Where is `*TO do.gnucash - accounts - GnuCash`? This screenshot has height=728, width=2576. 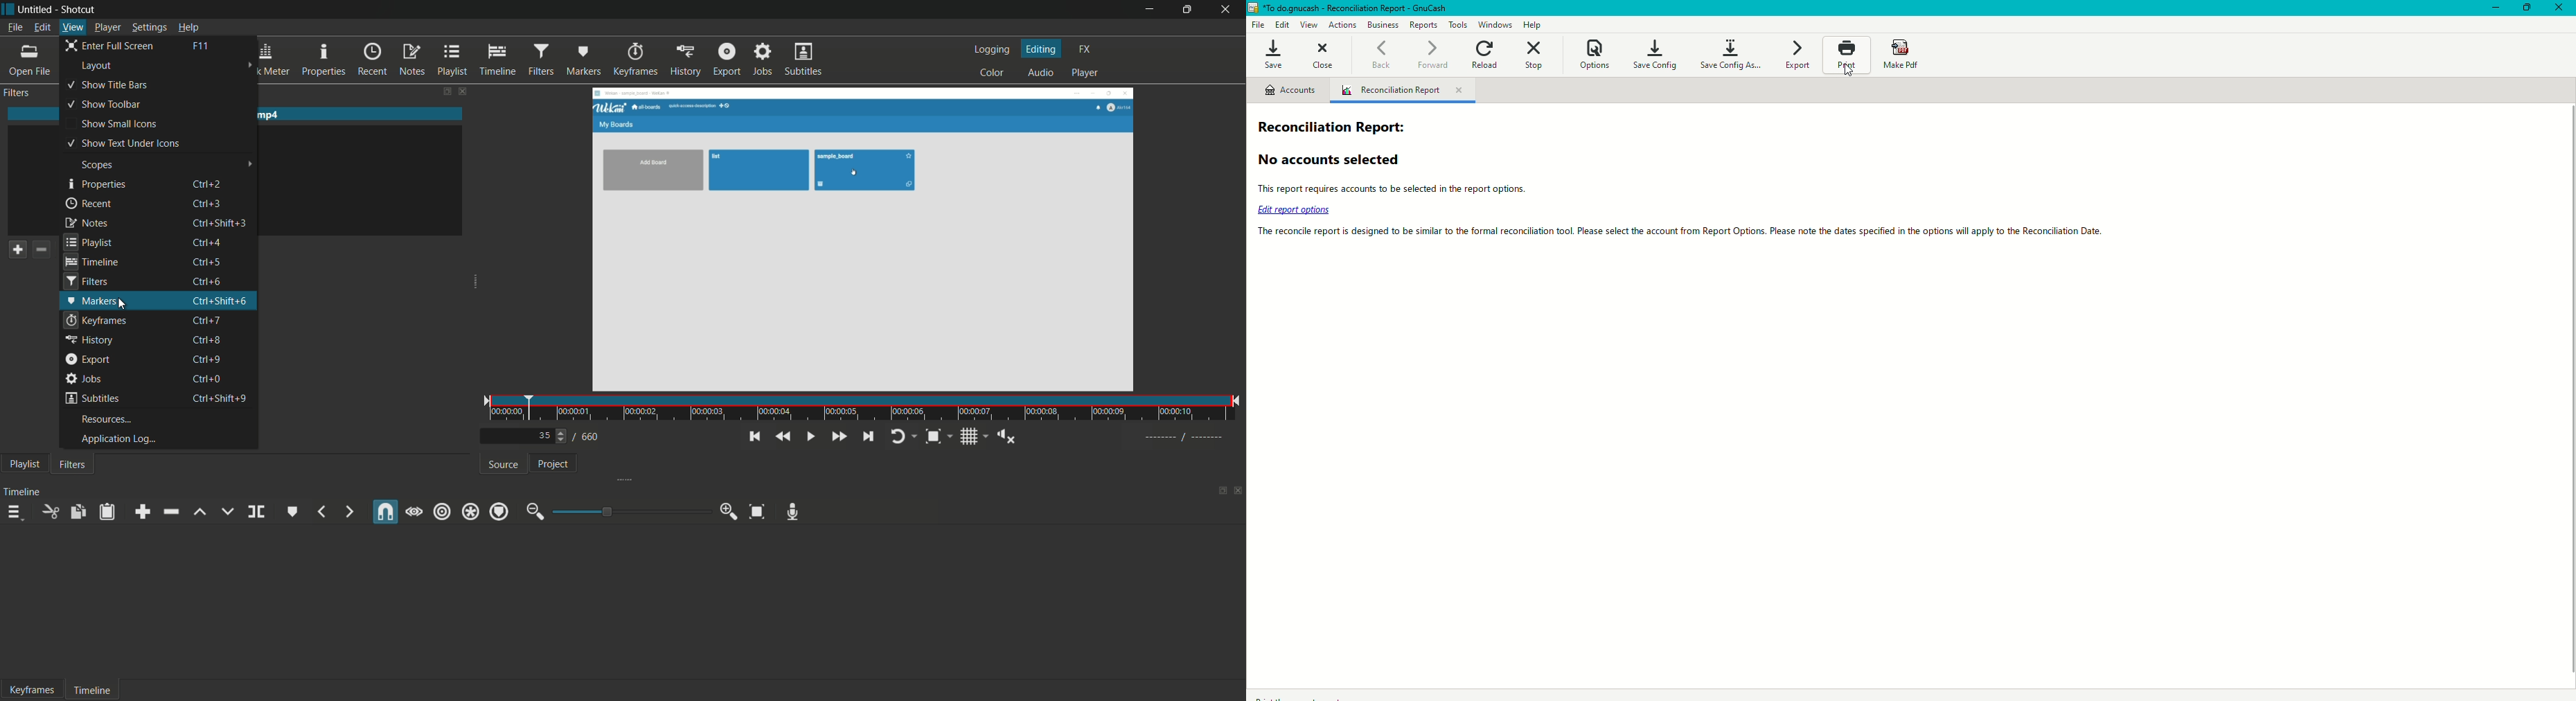
*TO do.gnucash - accounts - GnuCash is located at coordinates (1358, 8).